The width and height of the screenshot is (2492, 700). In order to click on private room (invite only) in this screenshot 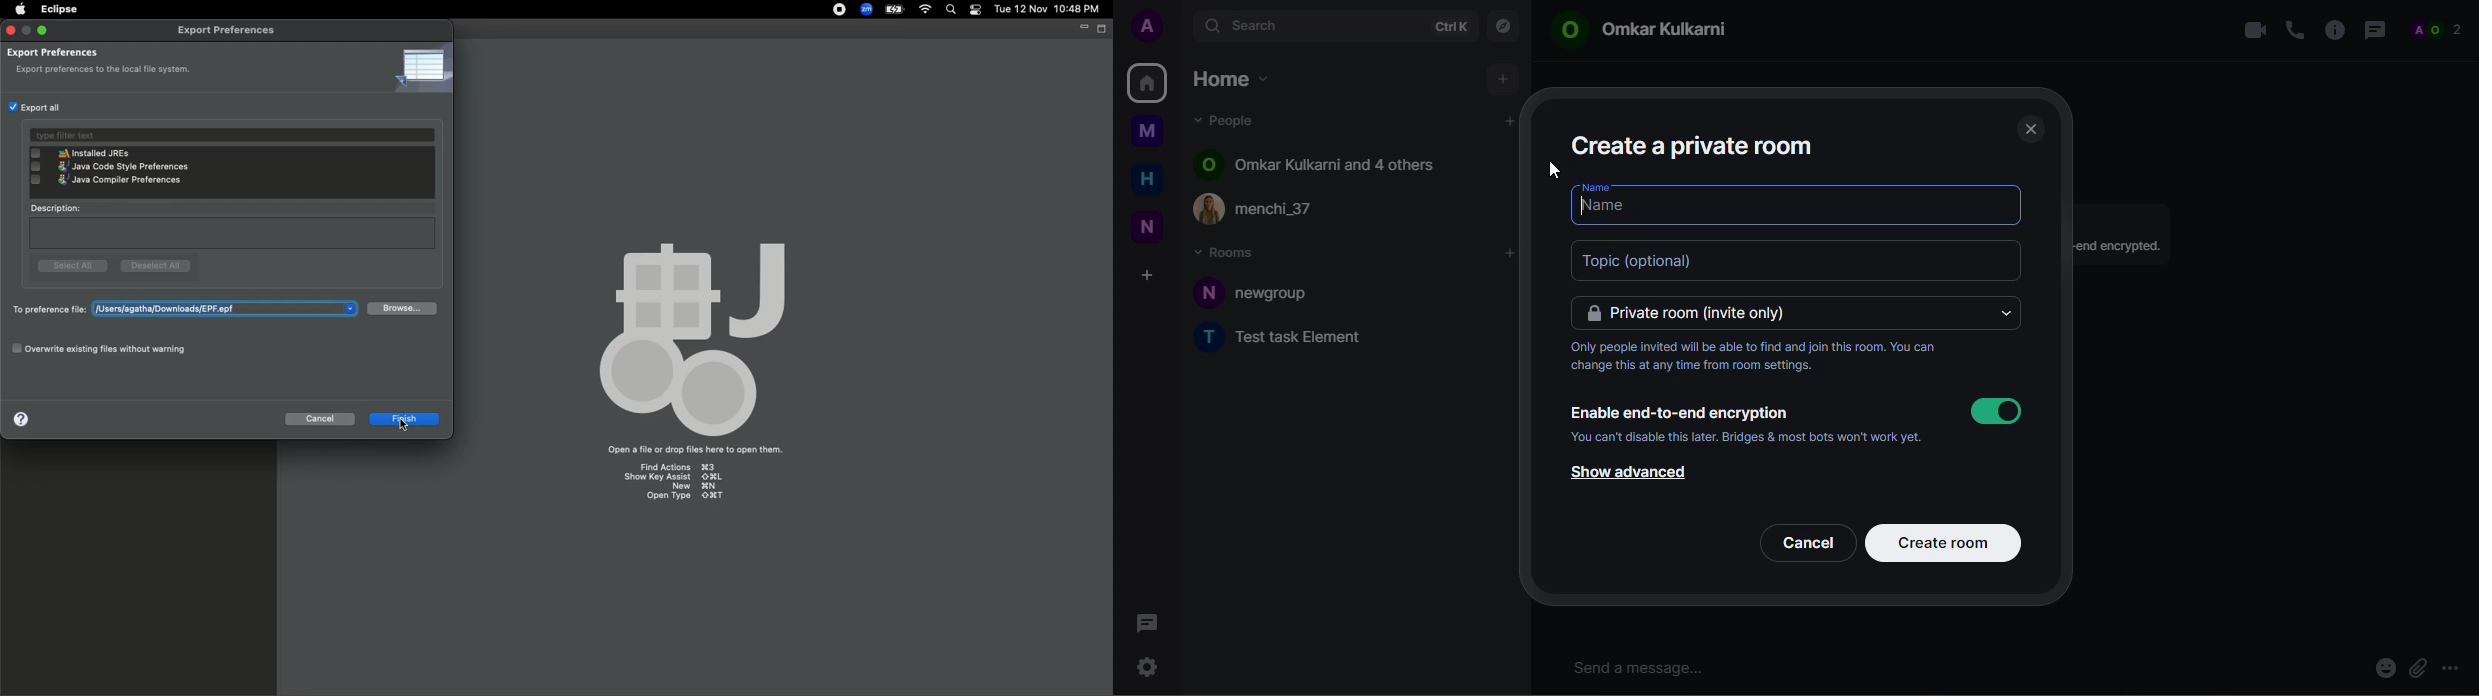, I will do `click(1693, 312)`.